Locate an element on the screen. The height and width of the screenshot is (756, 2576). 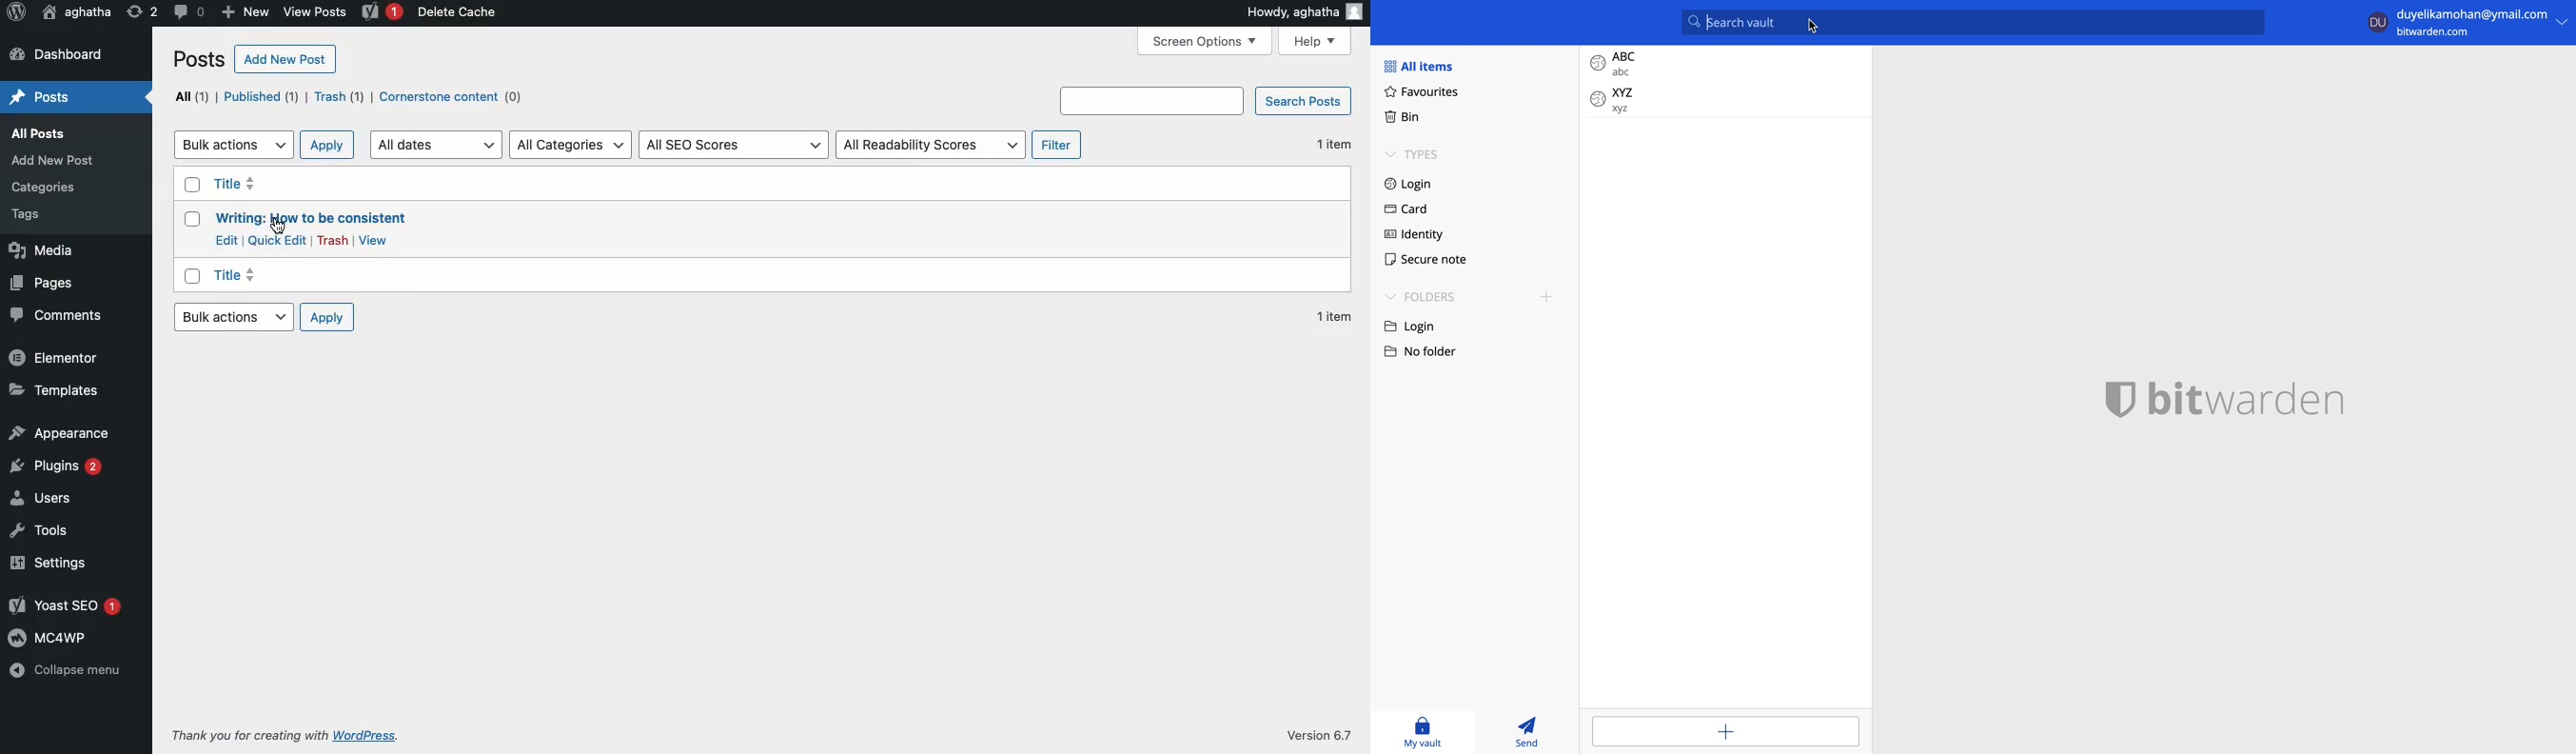
Collapse menu is located at coordinates (73, 669).